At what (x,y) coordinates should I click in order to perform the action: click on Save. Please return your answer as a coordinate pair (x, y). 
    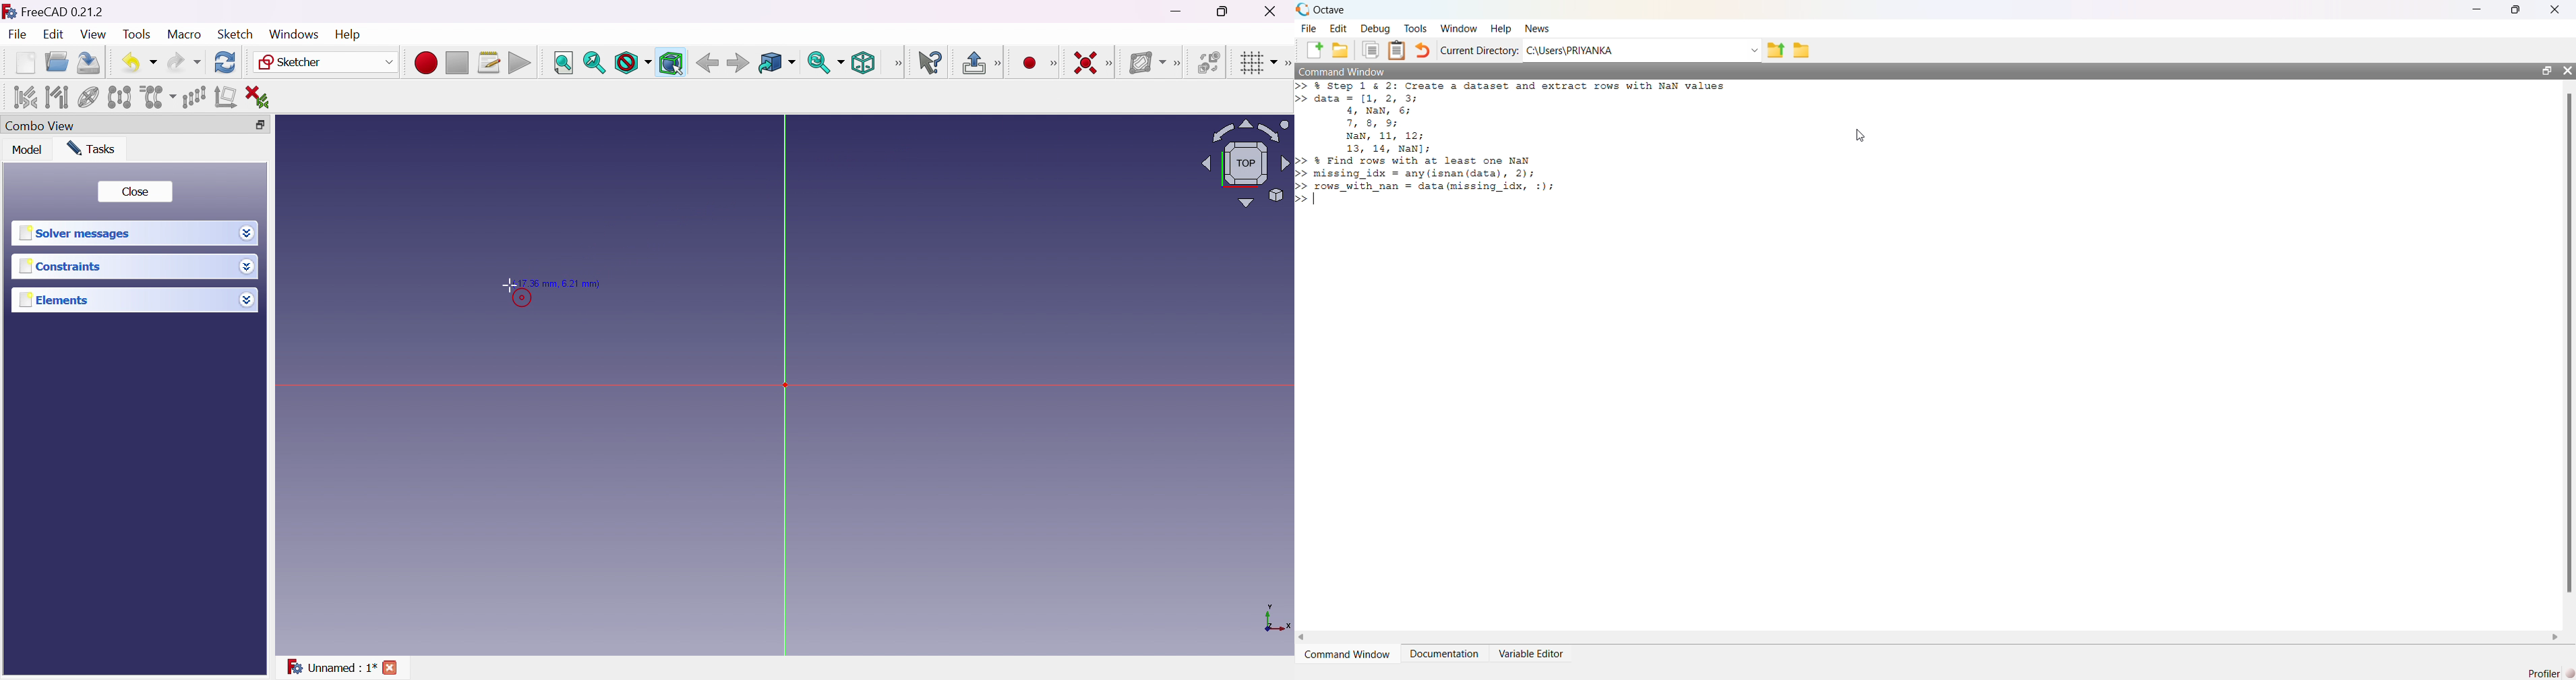
    Looking at the image, I should click on (87, 62).